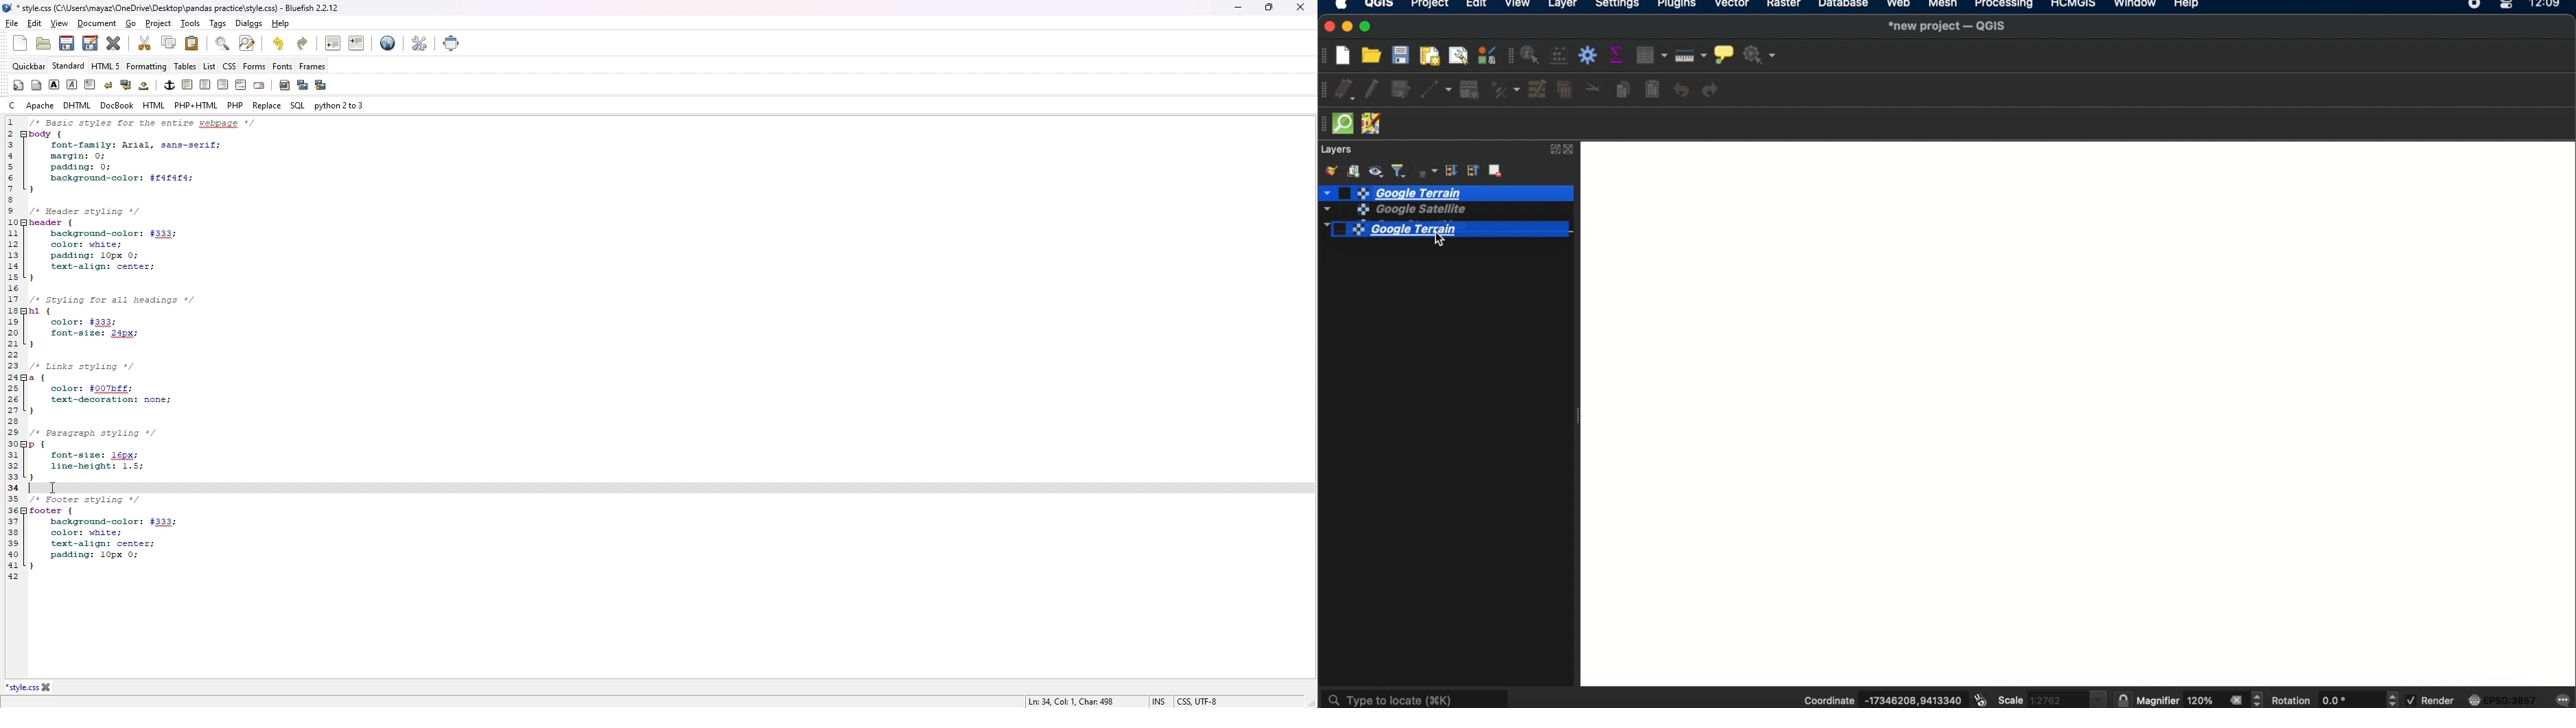 This screenshot has width=2576, height=728. Describe the element at coordinates (209, 66) in the screenshot. I see `list` at that location.